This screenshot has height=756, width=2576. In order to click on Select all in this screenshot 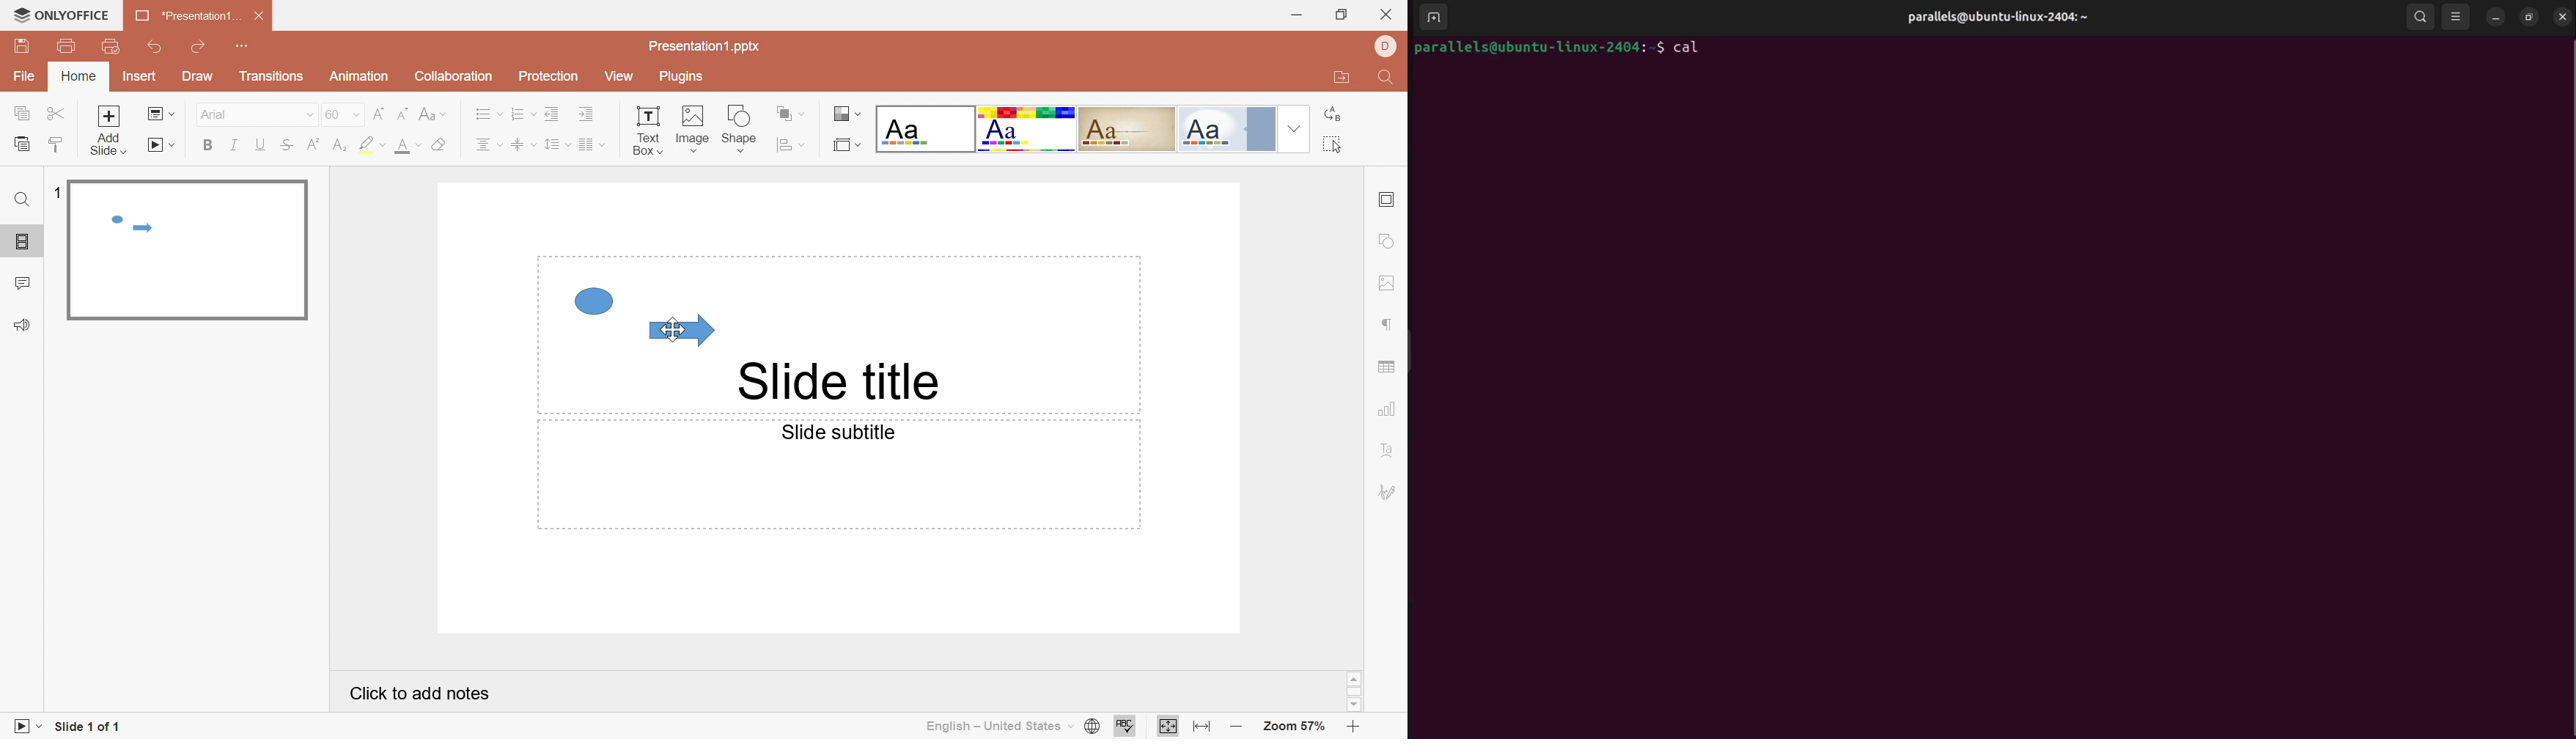, I will do `click(1333, 146)`.